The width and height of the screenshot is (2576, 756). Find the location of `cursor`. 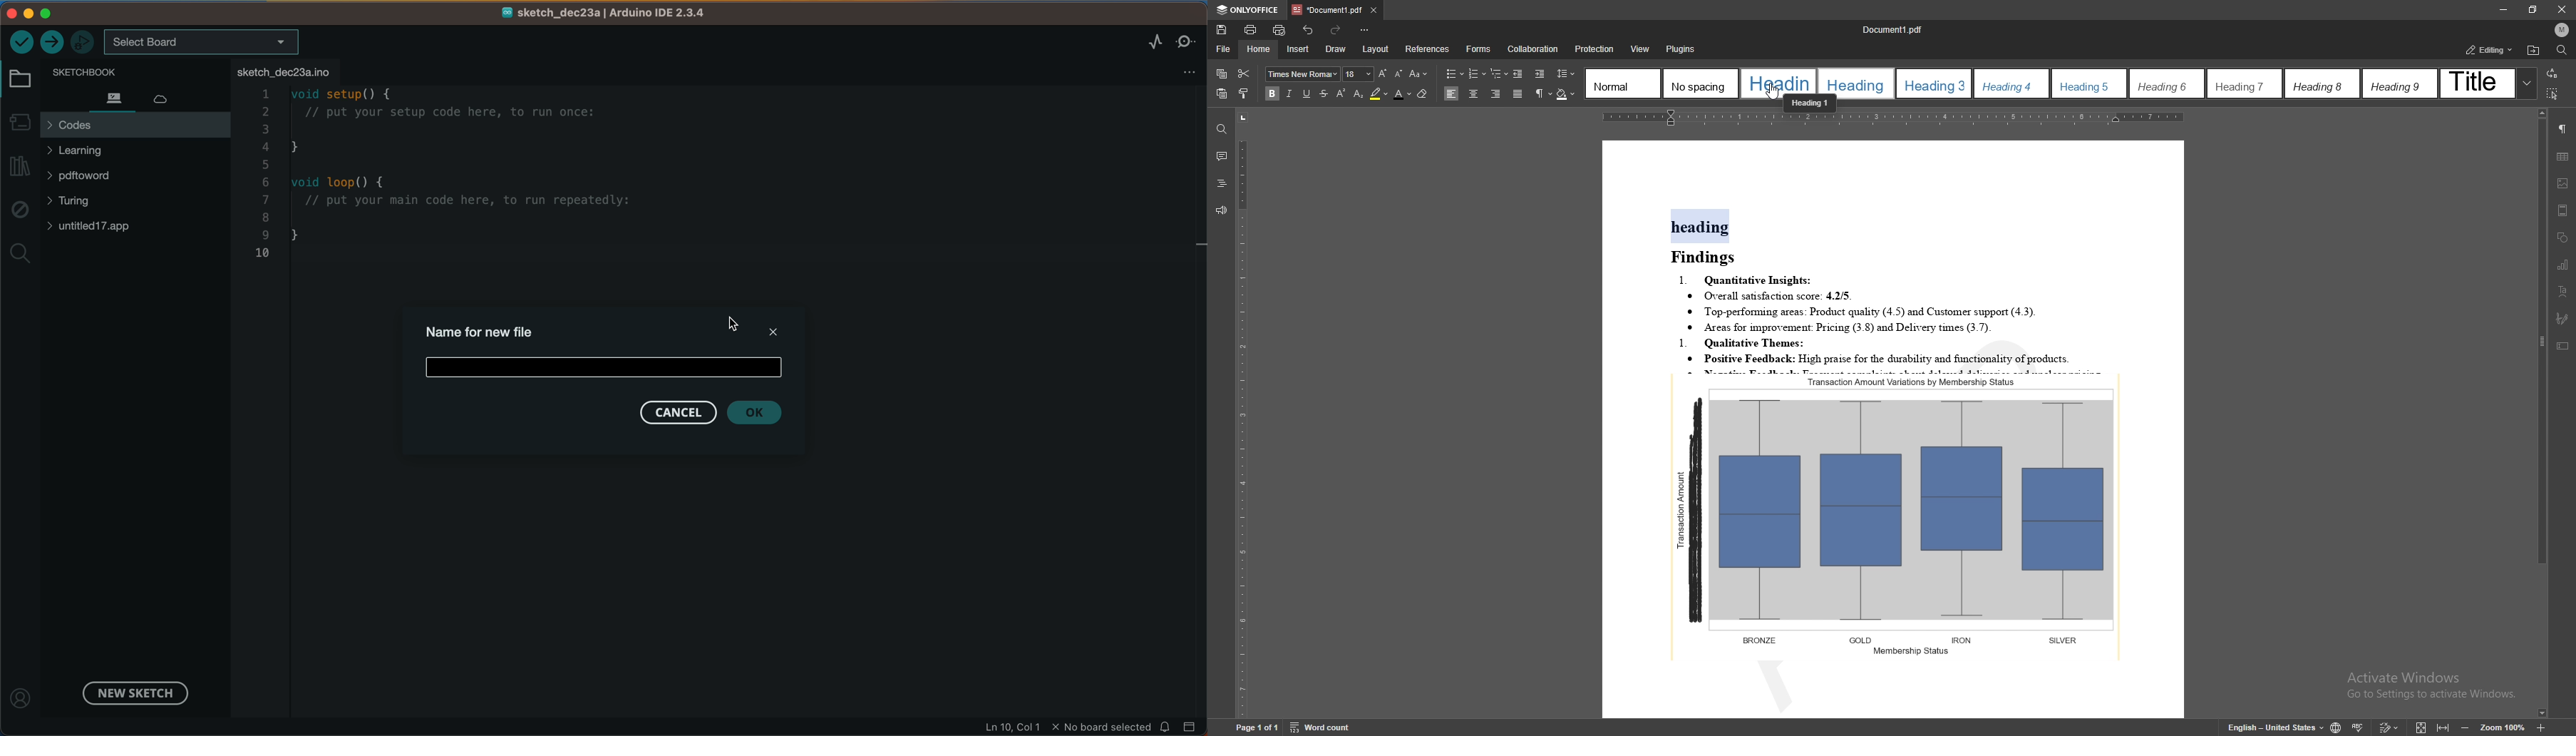

cursor is located at coordinates (1769, 91).